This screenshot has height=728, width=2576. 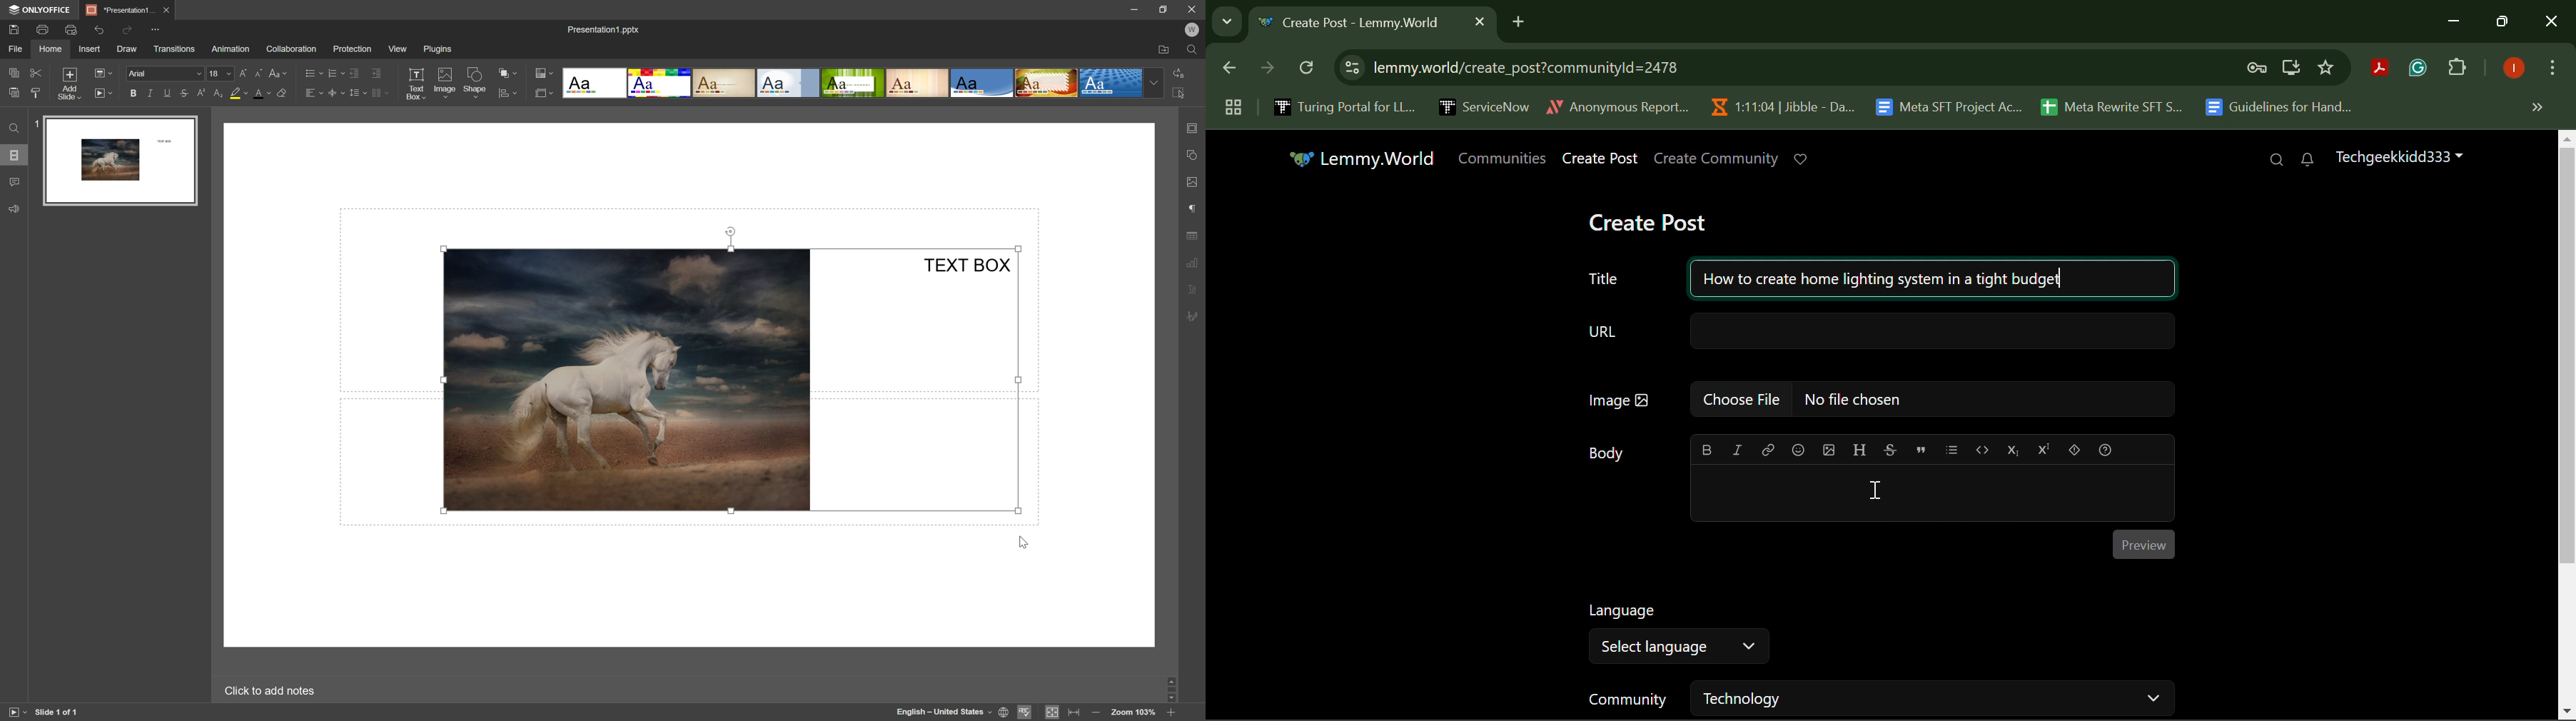 I want to click on bold, so click(x=134, y=94).